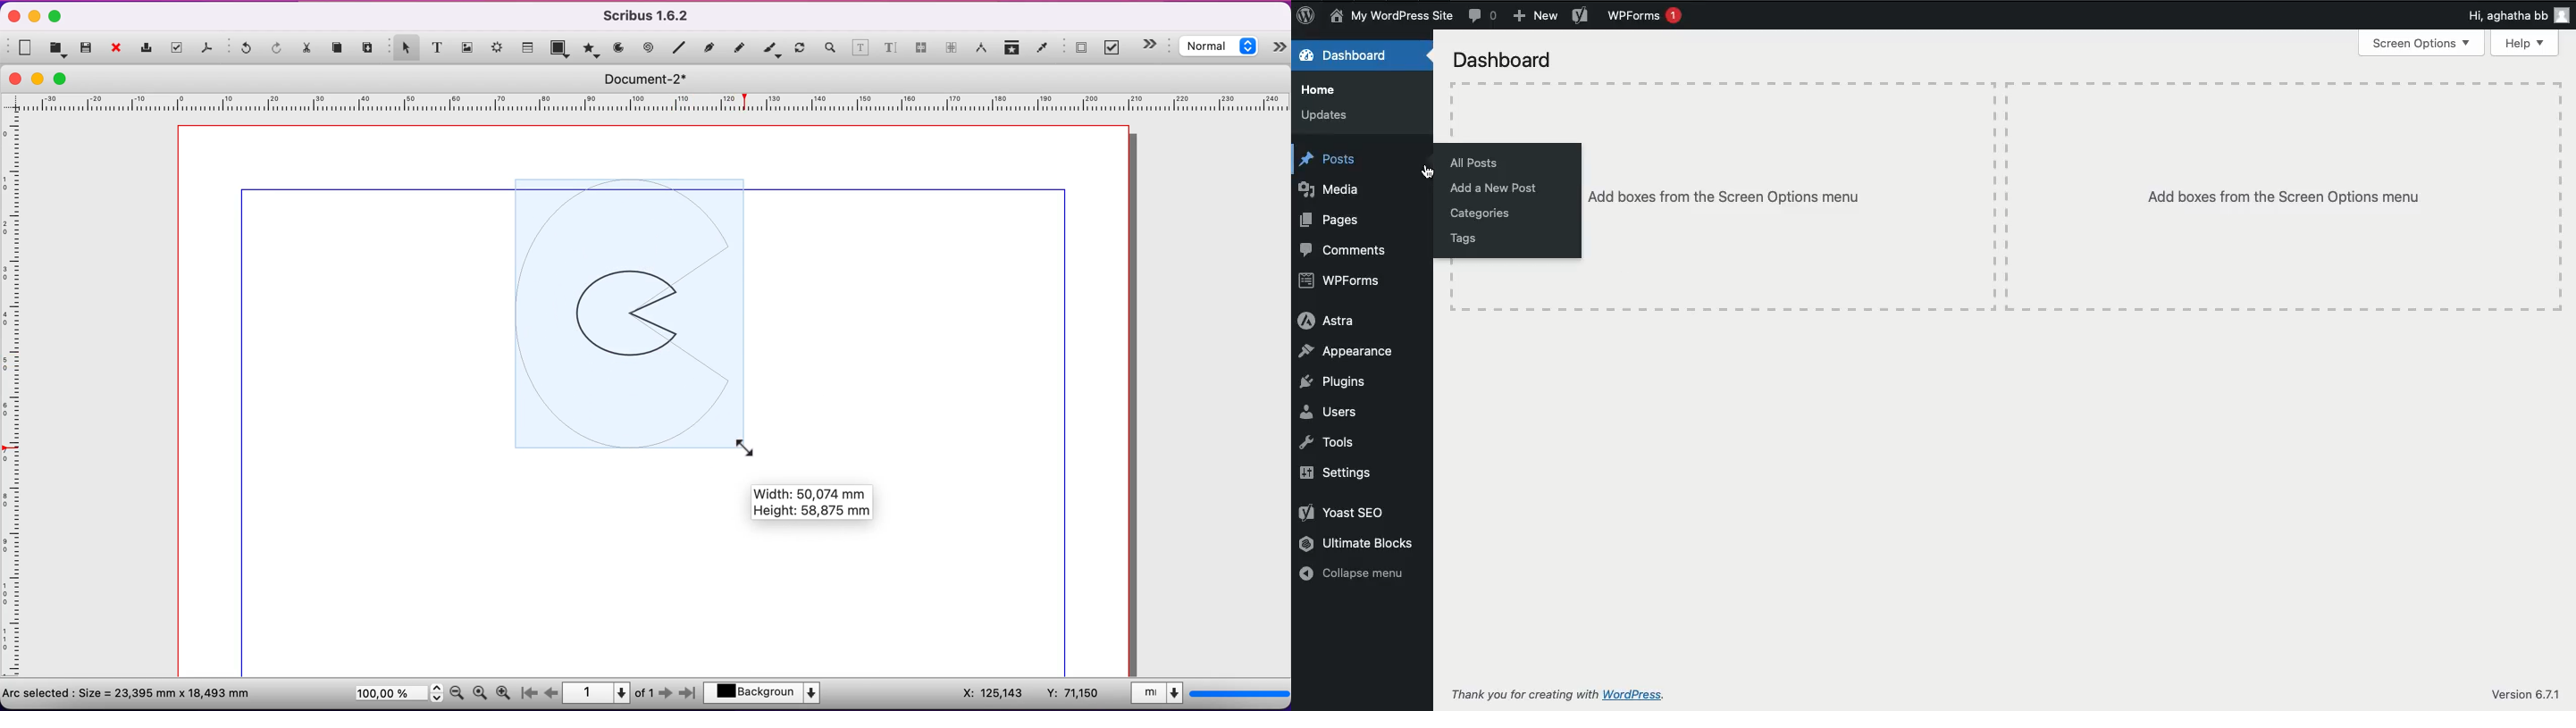  Describe the element at coordinates (667, 695) in the screenshot. I see `go to the next page` at that location.